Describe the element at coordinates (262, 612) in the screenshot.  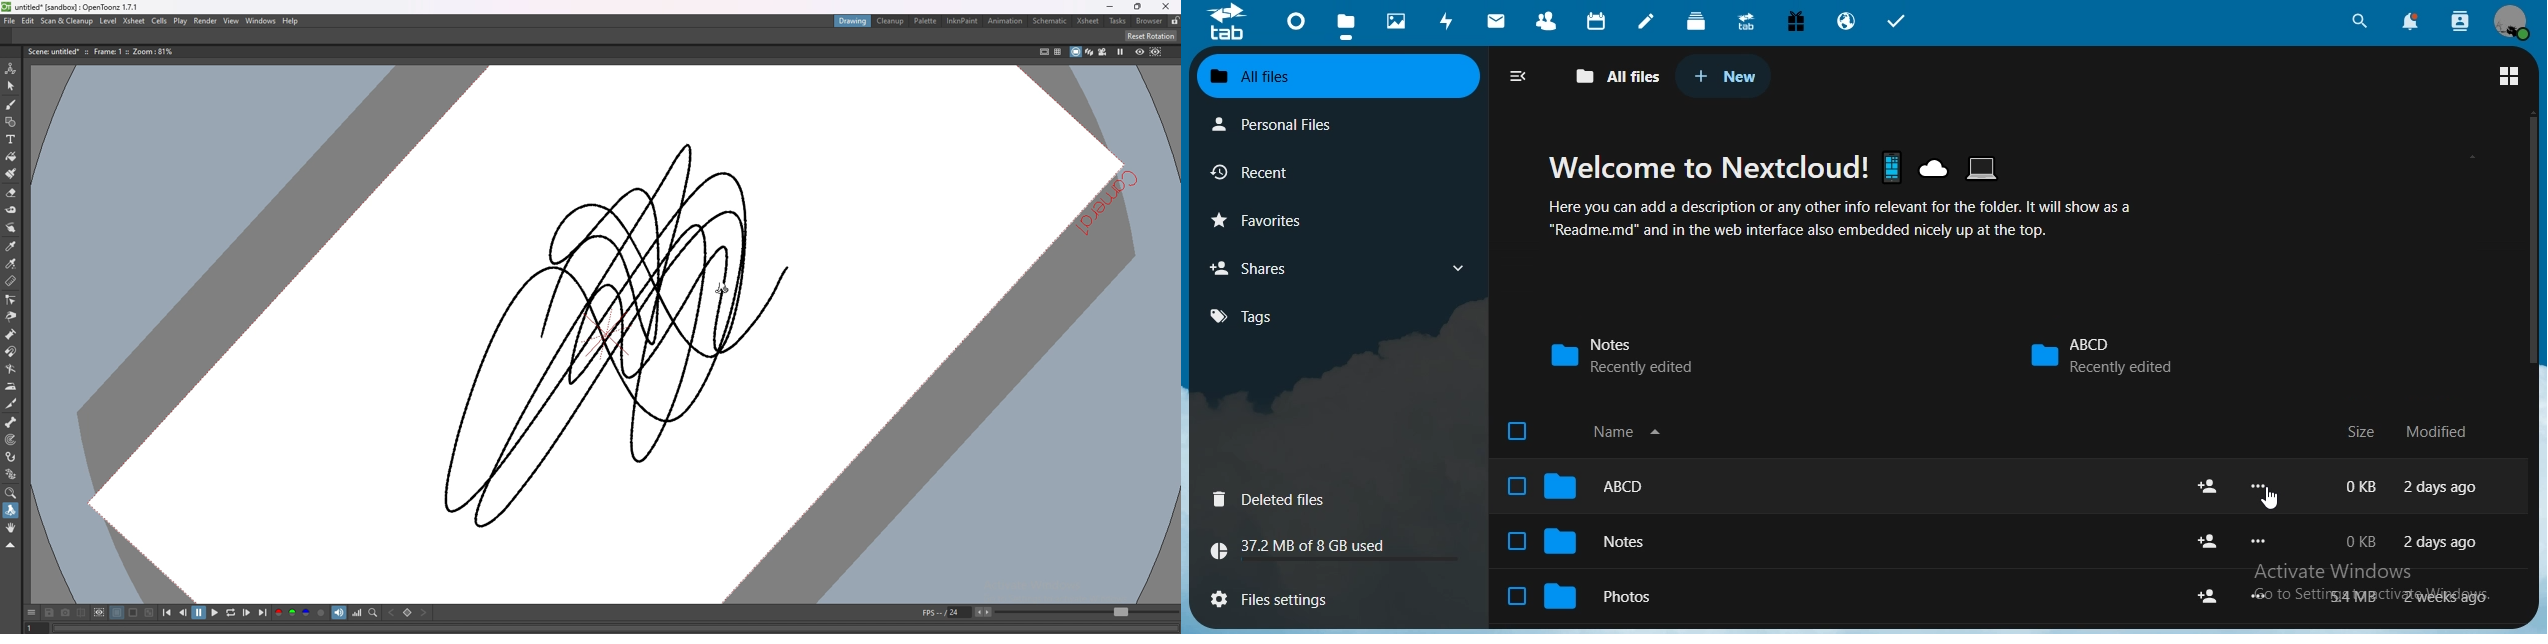
I see `last frame` at that location.